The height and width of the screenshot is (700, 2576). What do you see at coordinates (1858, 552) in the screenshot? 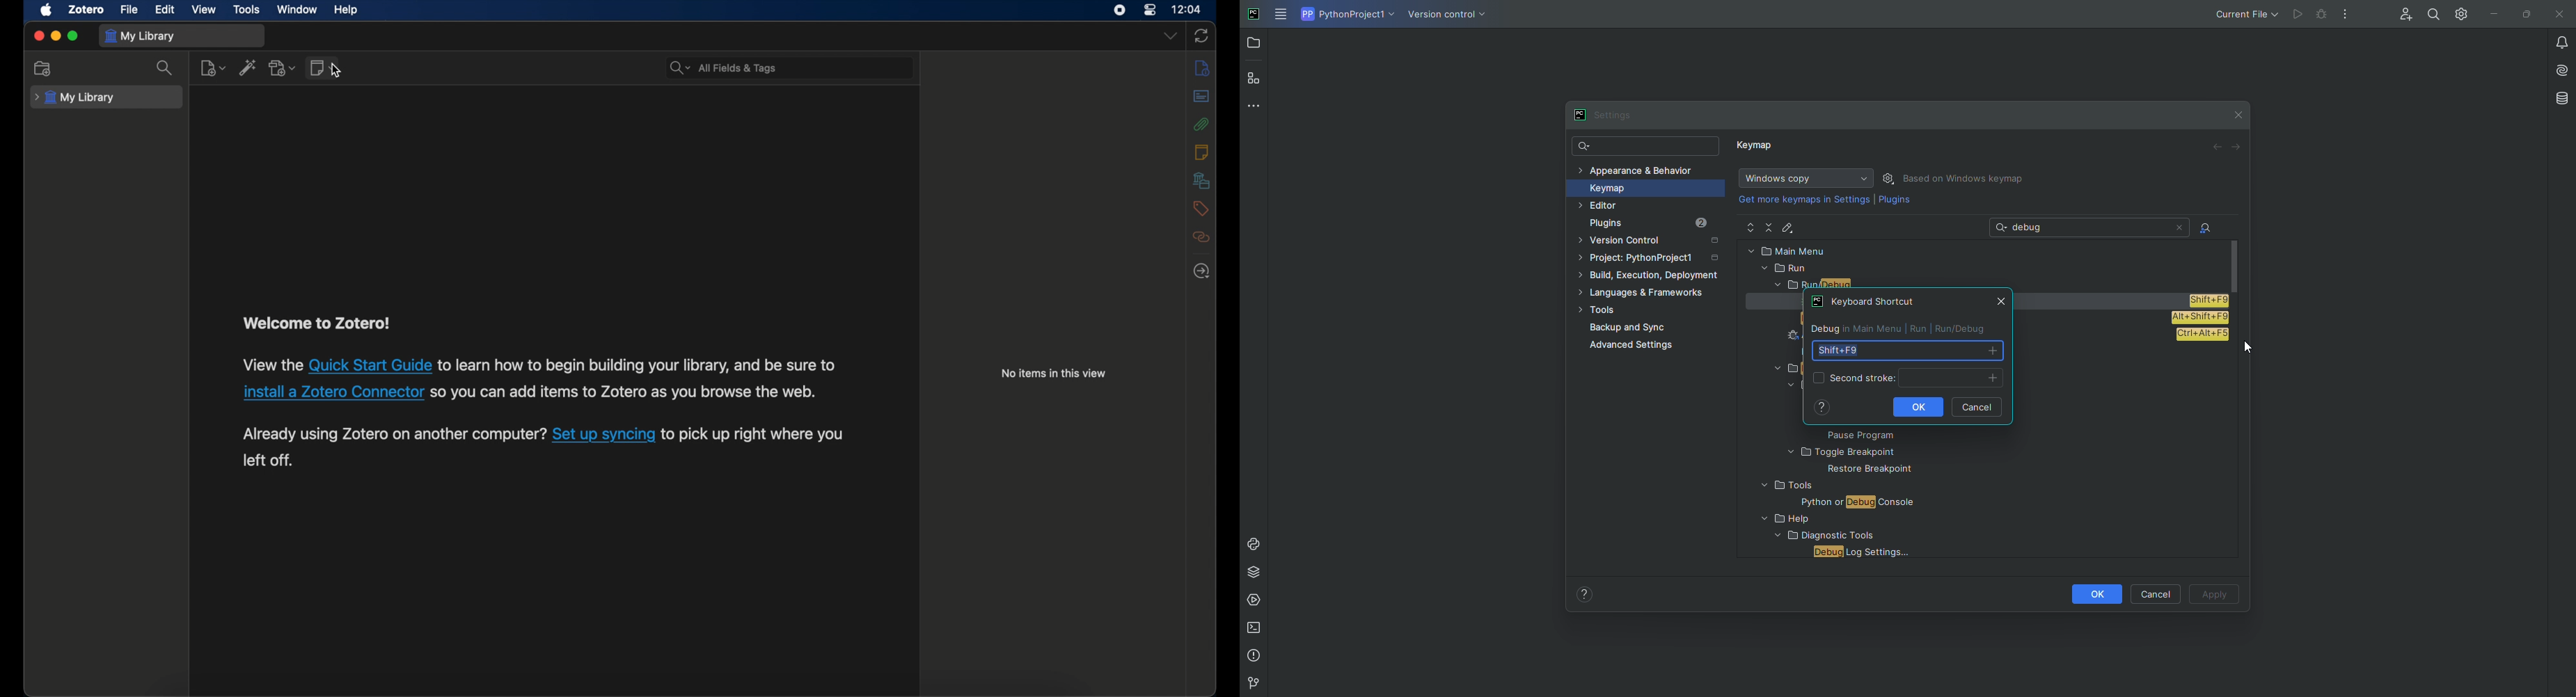
I see `FILE NAME` at bounding box center [1858, 552].